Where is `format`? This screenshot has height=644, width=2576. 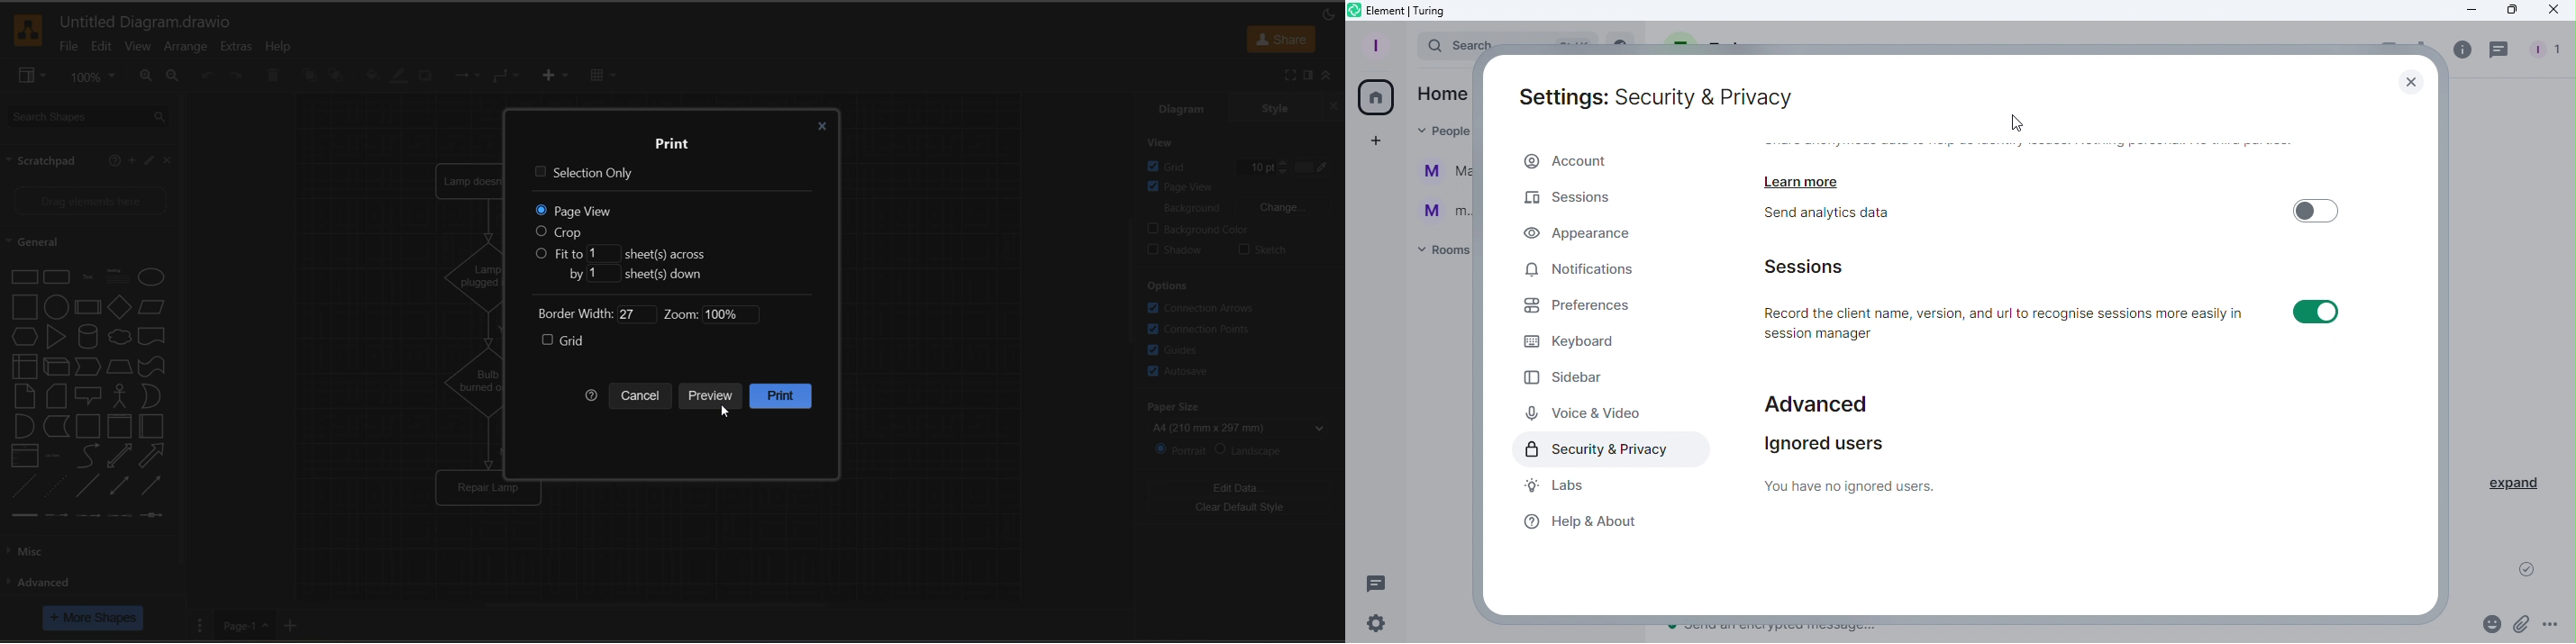 format is located at coordinates (1306, 75).